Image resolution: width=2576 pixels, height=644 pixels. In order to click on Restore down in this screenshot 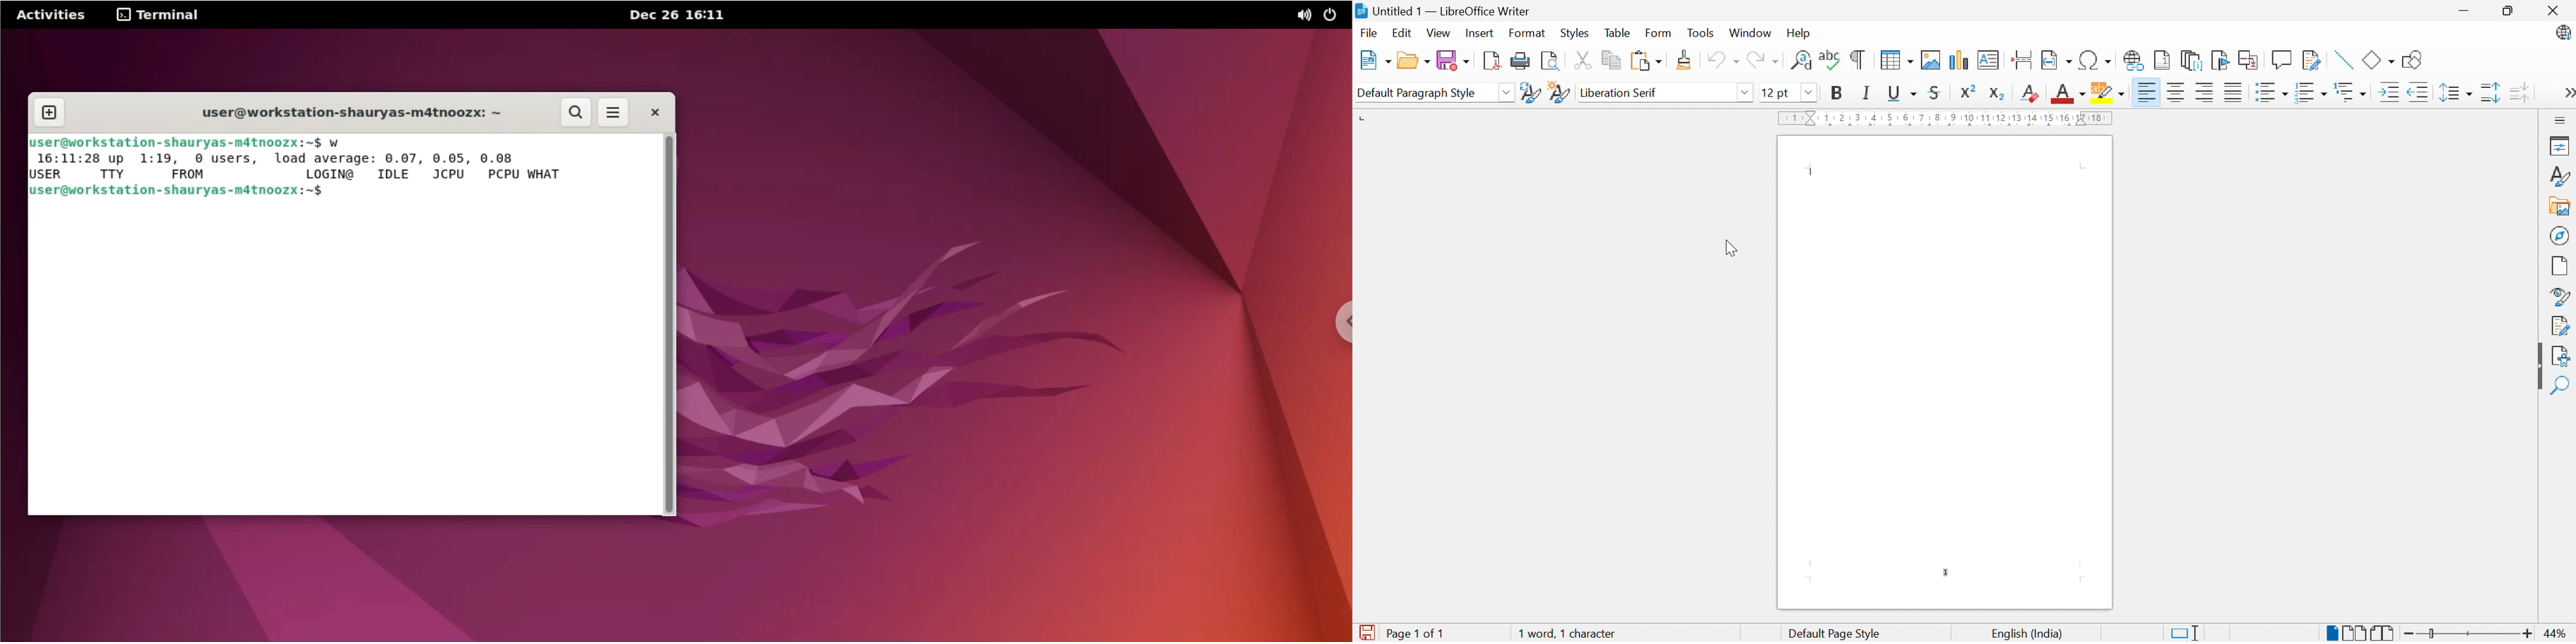, I will do `click(2511, 11)`.